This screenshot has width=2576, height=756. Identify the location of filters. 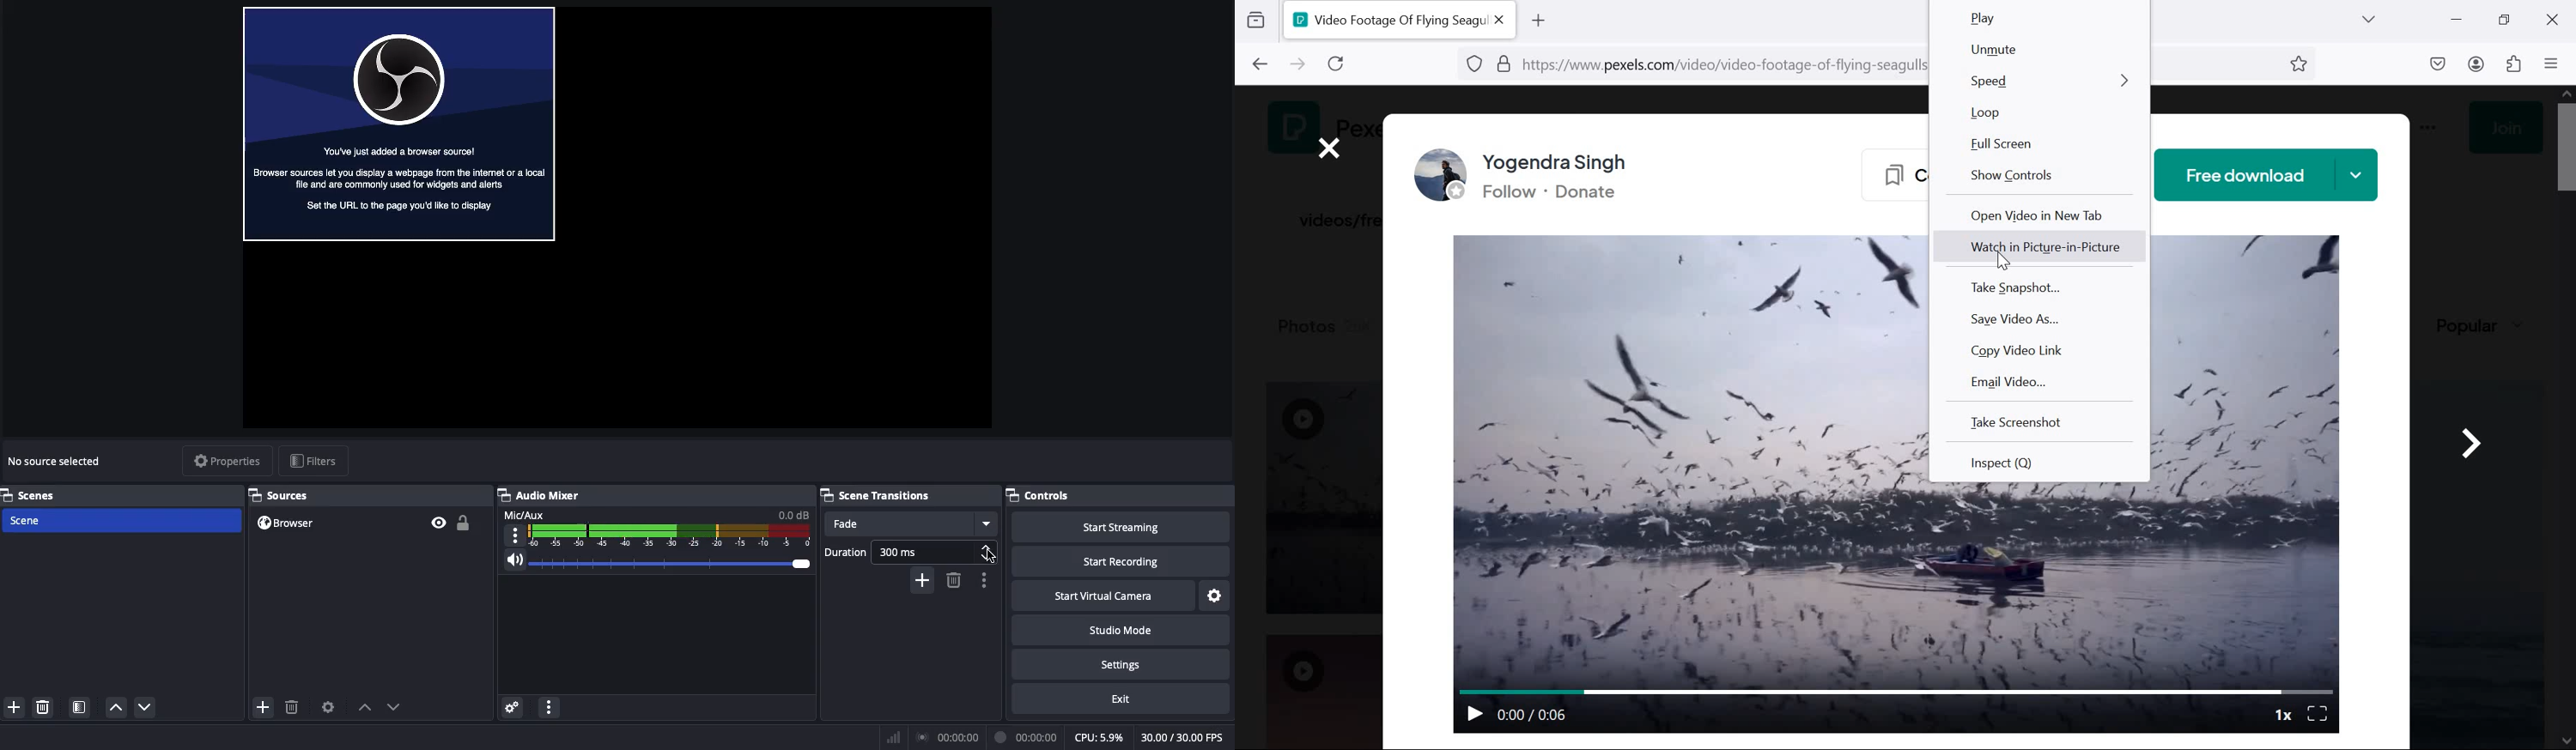
(318, 462).